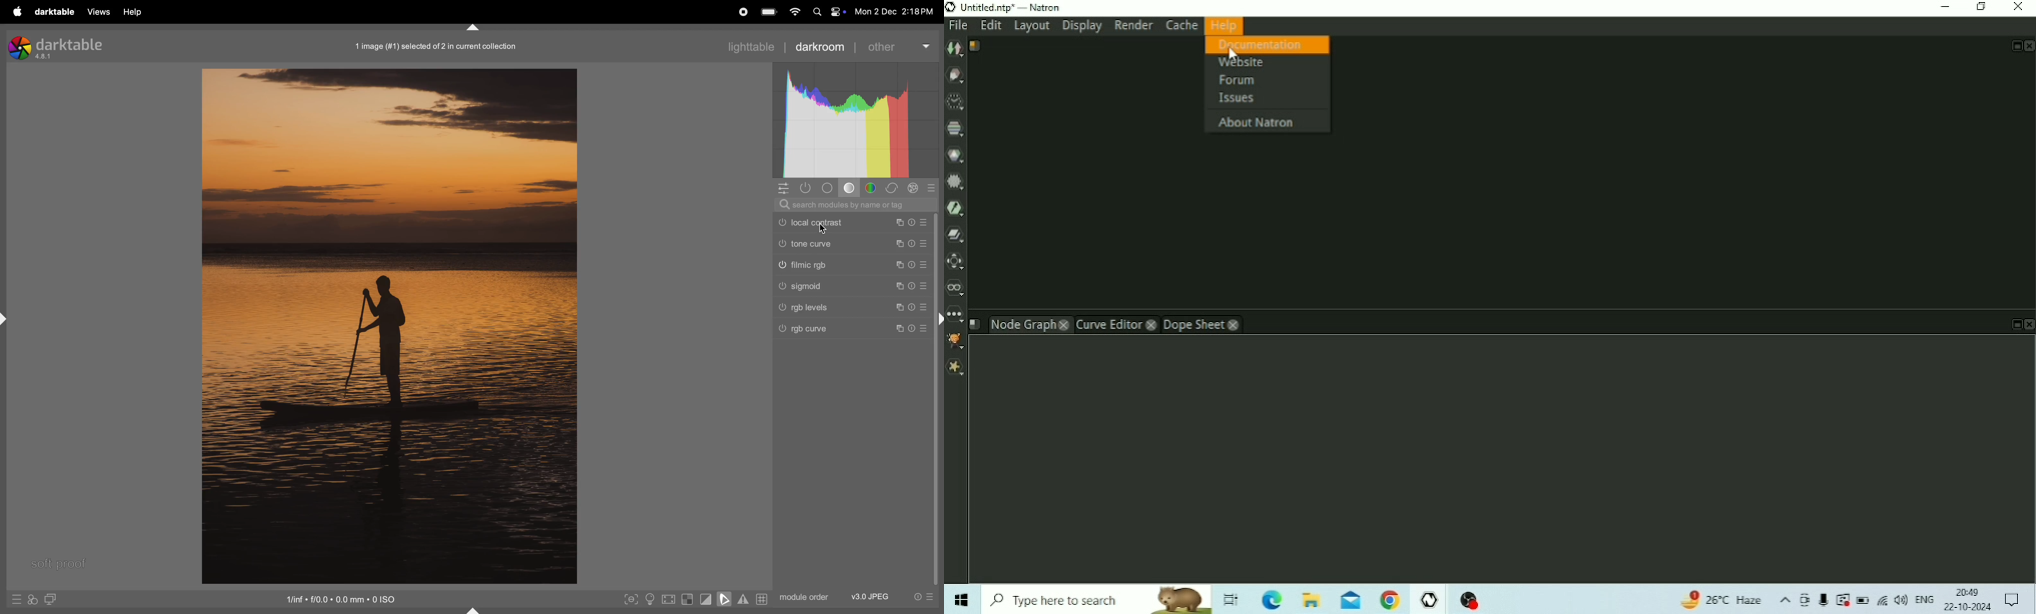  Describe the element at coordinates (751, 46) in the screenshot. I see `lighttable` at that location.